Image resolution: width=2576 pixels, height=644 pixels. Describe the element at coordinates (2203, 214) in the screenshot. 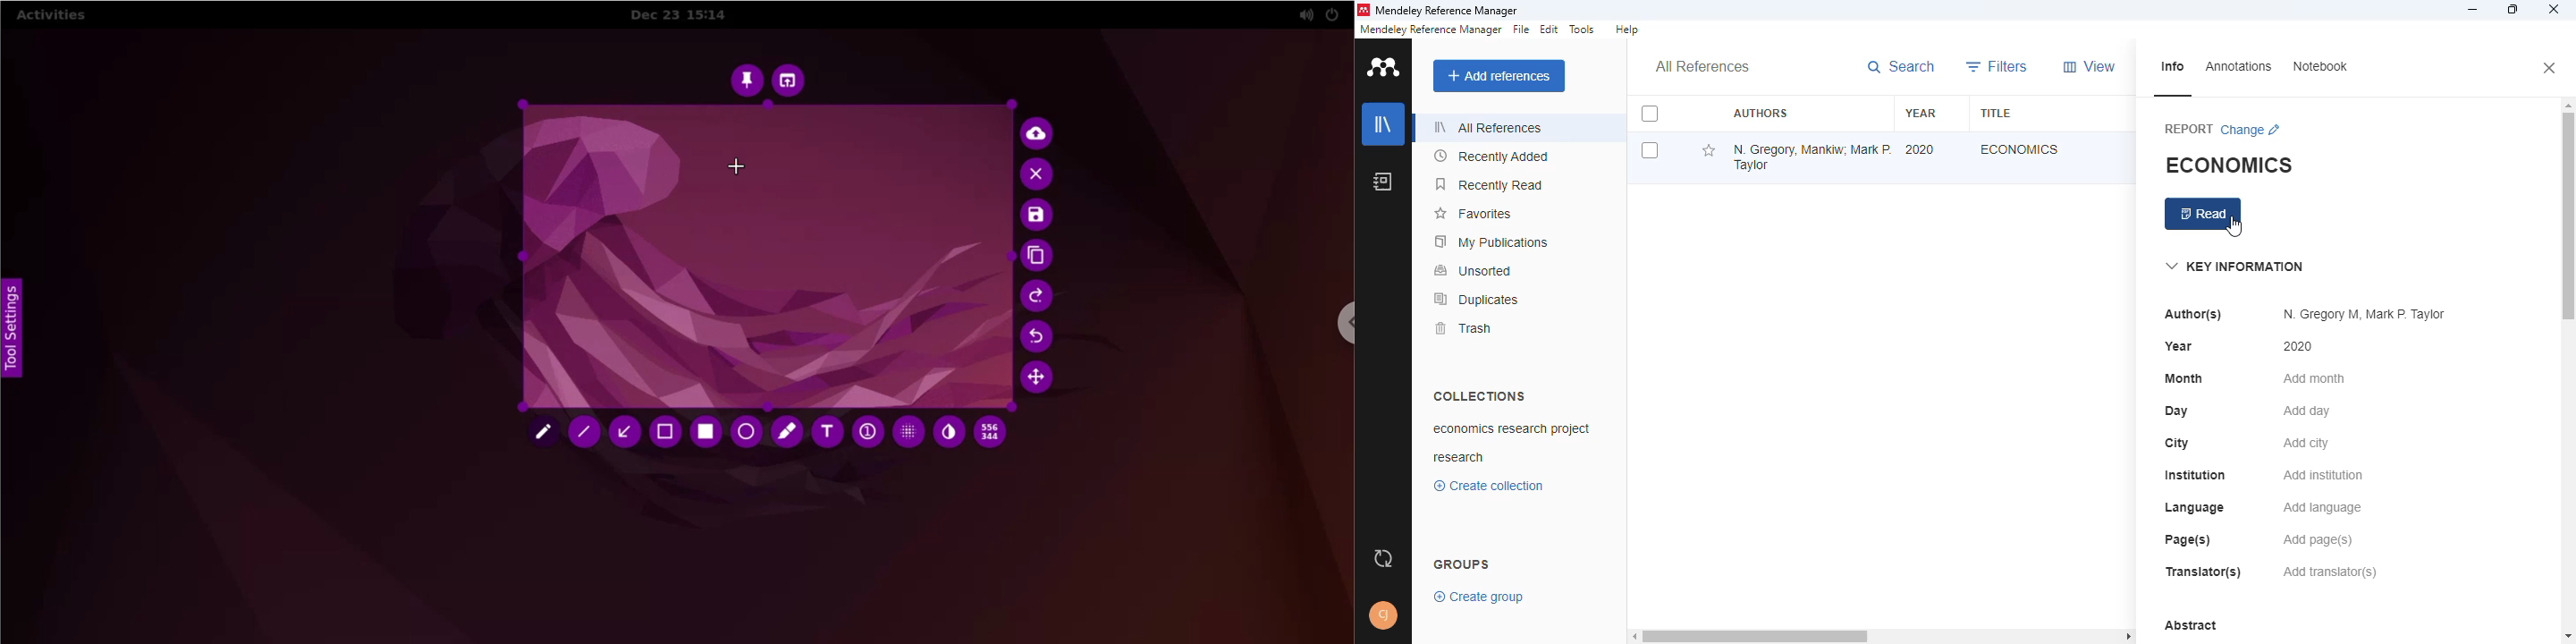

I see `read` at that location.